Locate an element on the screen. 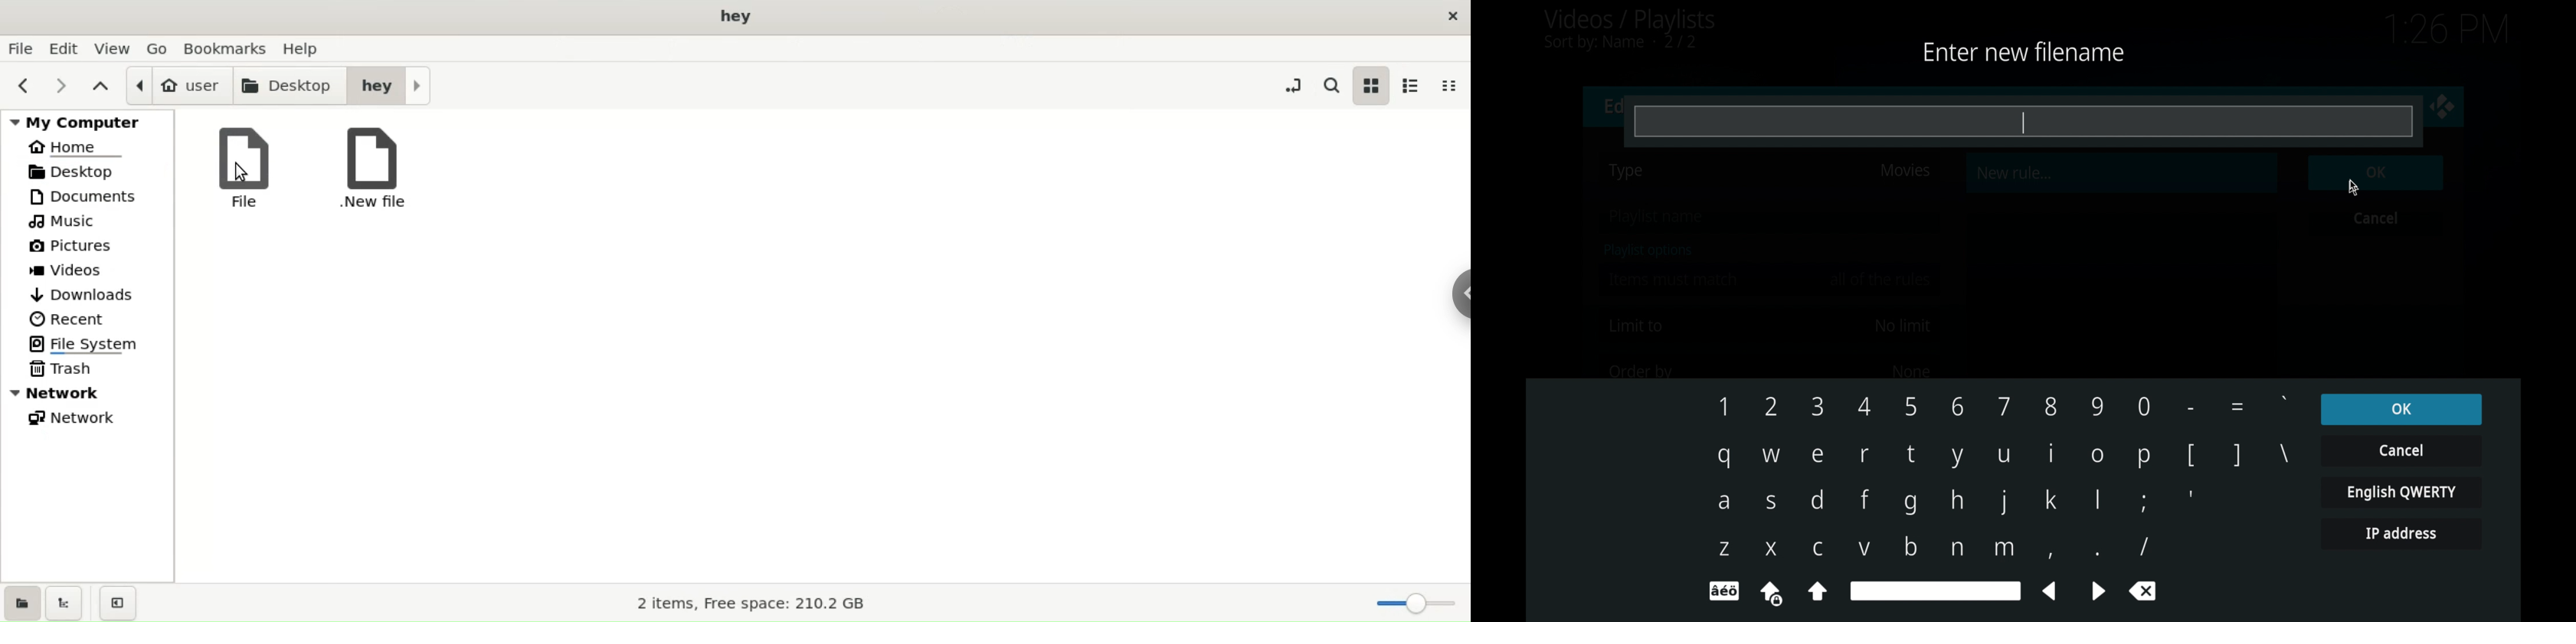 Image resolution: width=2576 pixels, height=644 pixels. cancel is located at coordinates (2377, 218).